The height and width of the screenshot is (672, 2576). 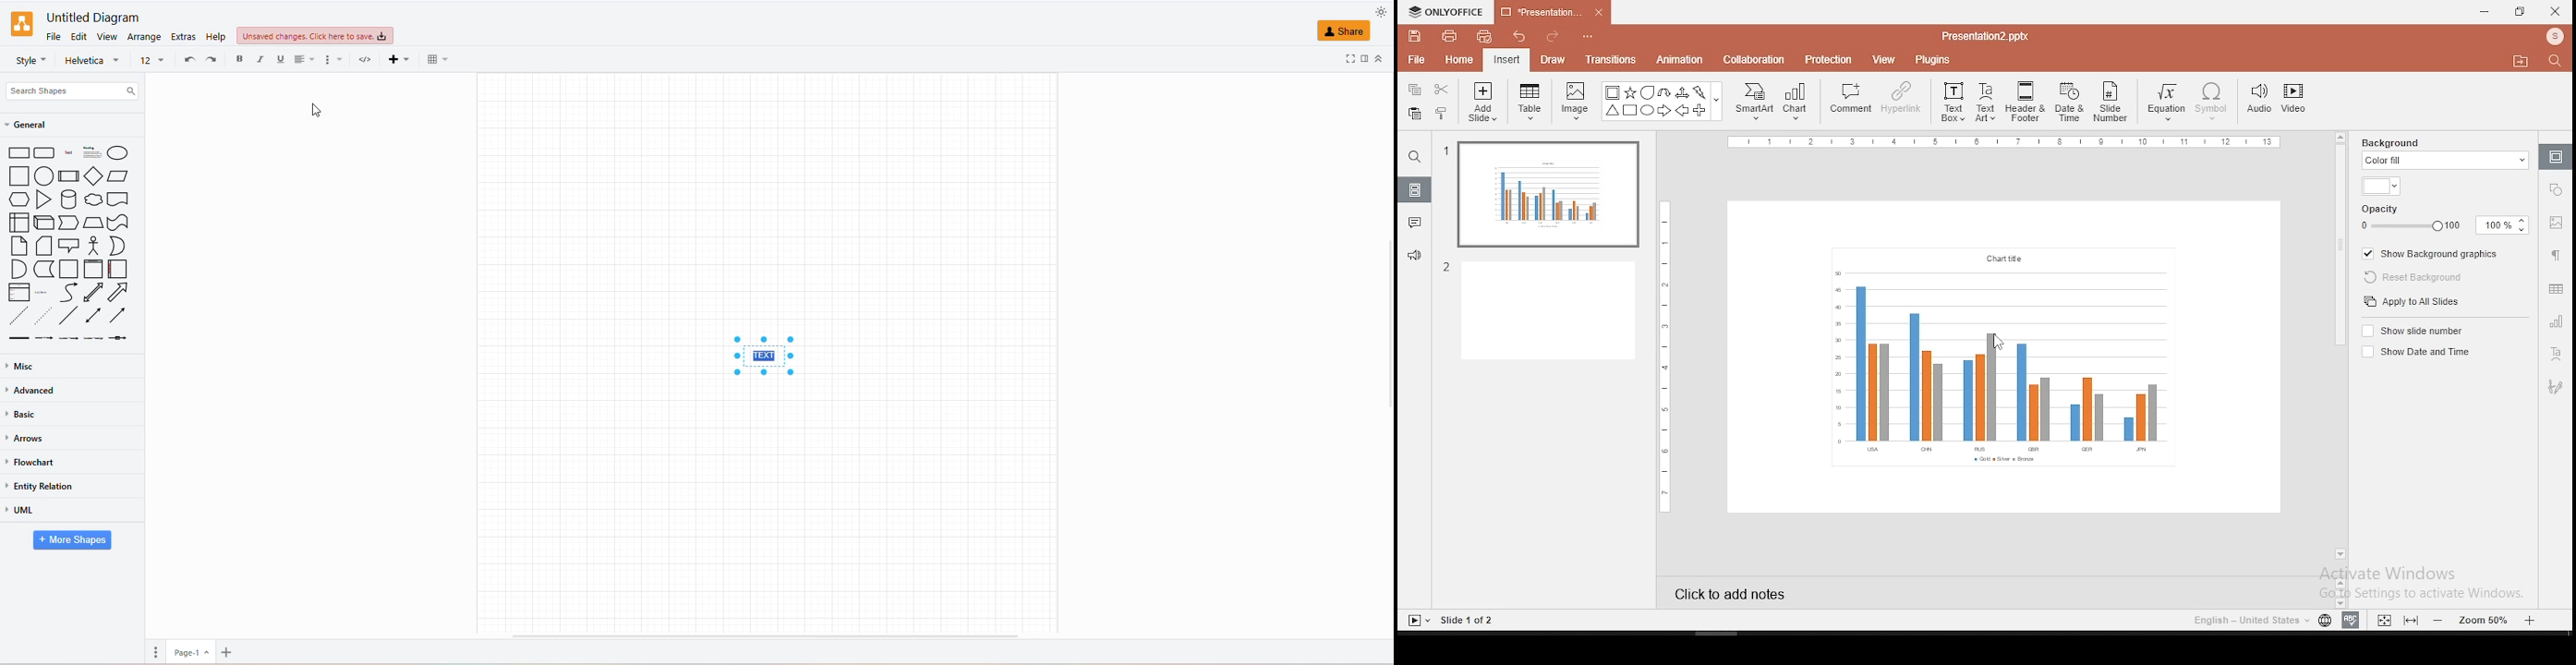 What do you see at coordinates (1415, 90) in the screenshot?
I see `copy` at bounding box center [1415, 90].